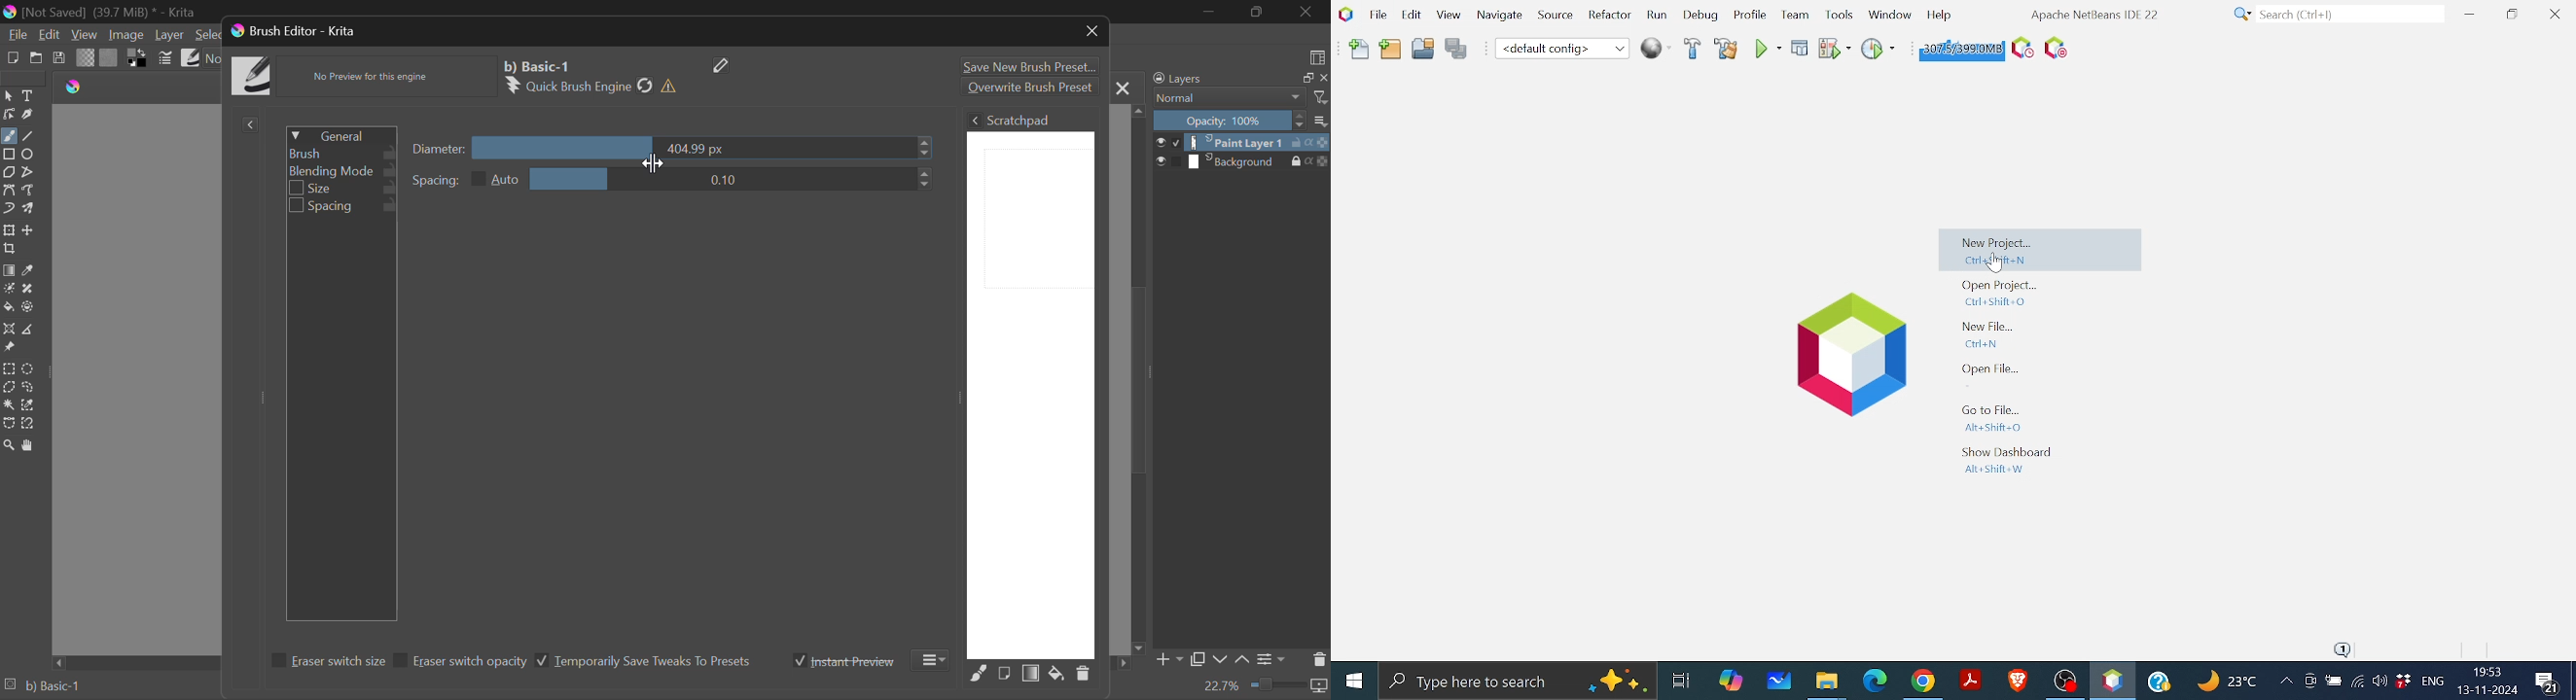 This screenshot has width=2576, height=700. Describe the element at coordinates (1240, 98) in the screenshot. I see `Blending Mode` at that location.